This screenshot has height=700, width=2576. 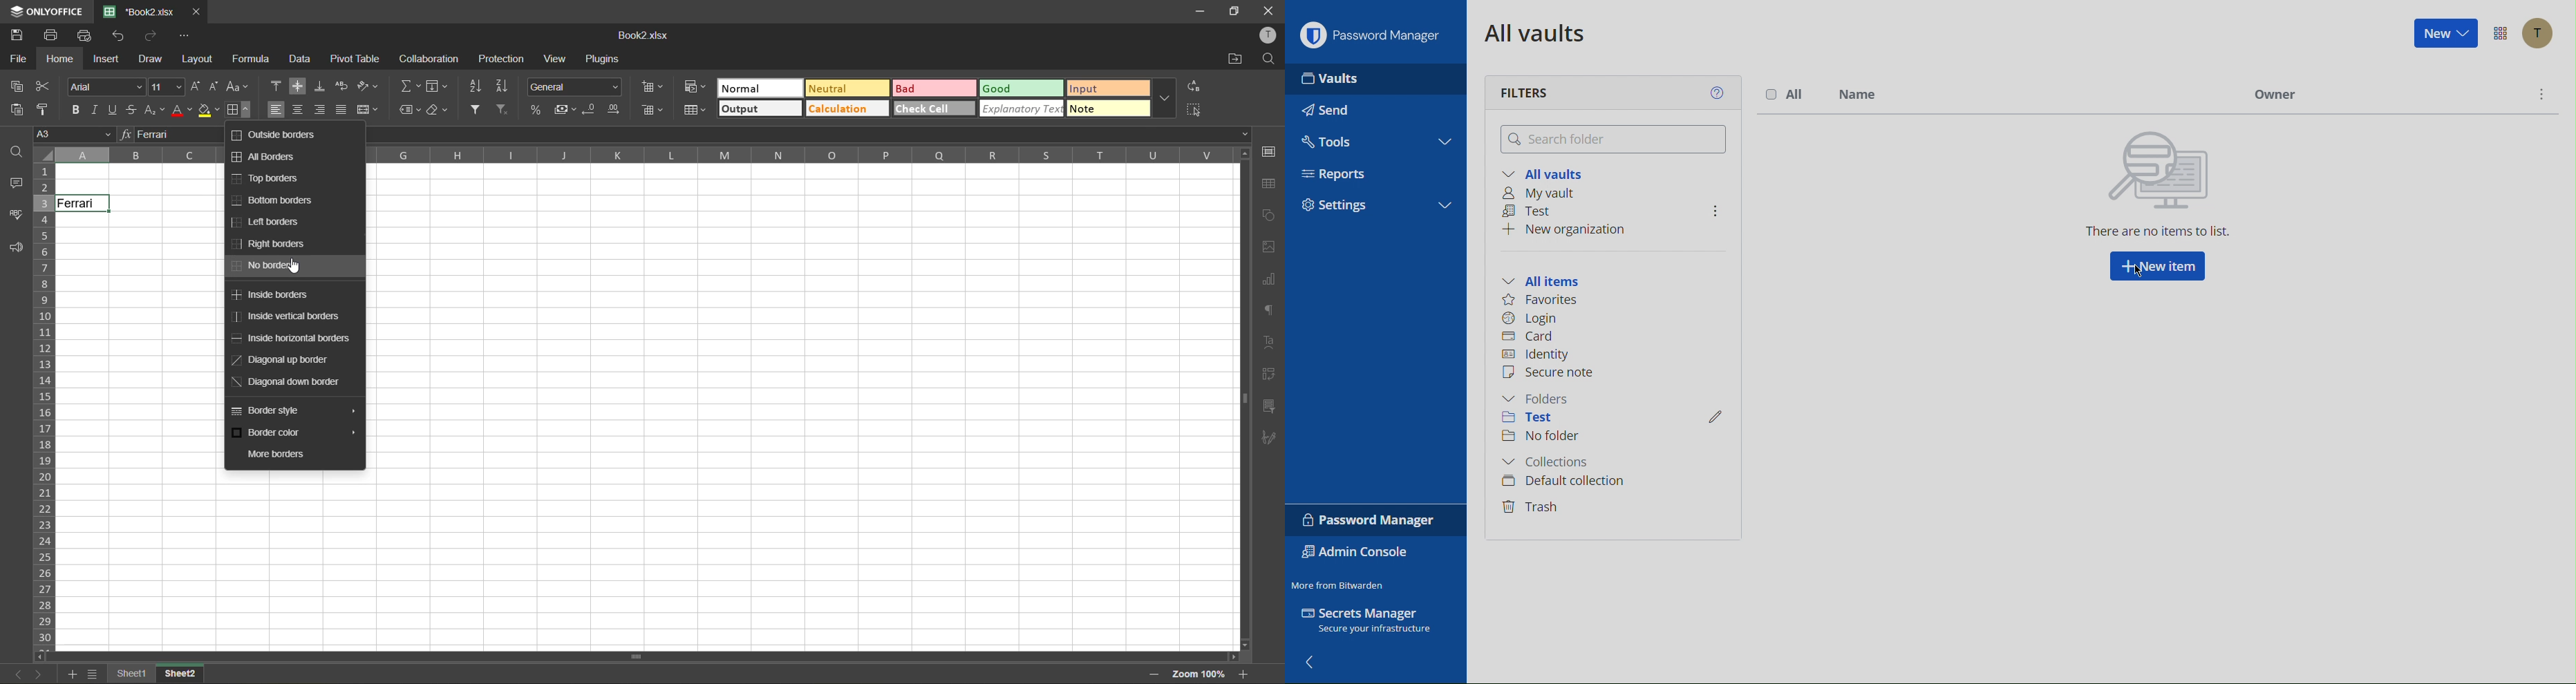 I want to click on collaboration, so click(x=430, y=58).